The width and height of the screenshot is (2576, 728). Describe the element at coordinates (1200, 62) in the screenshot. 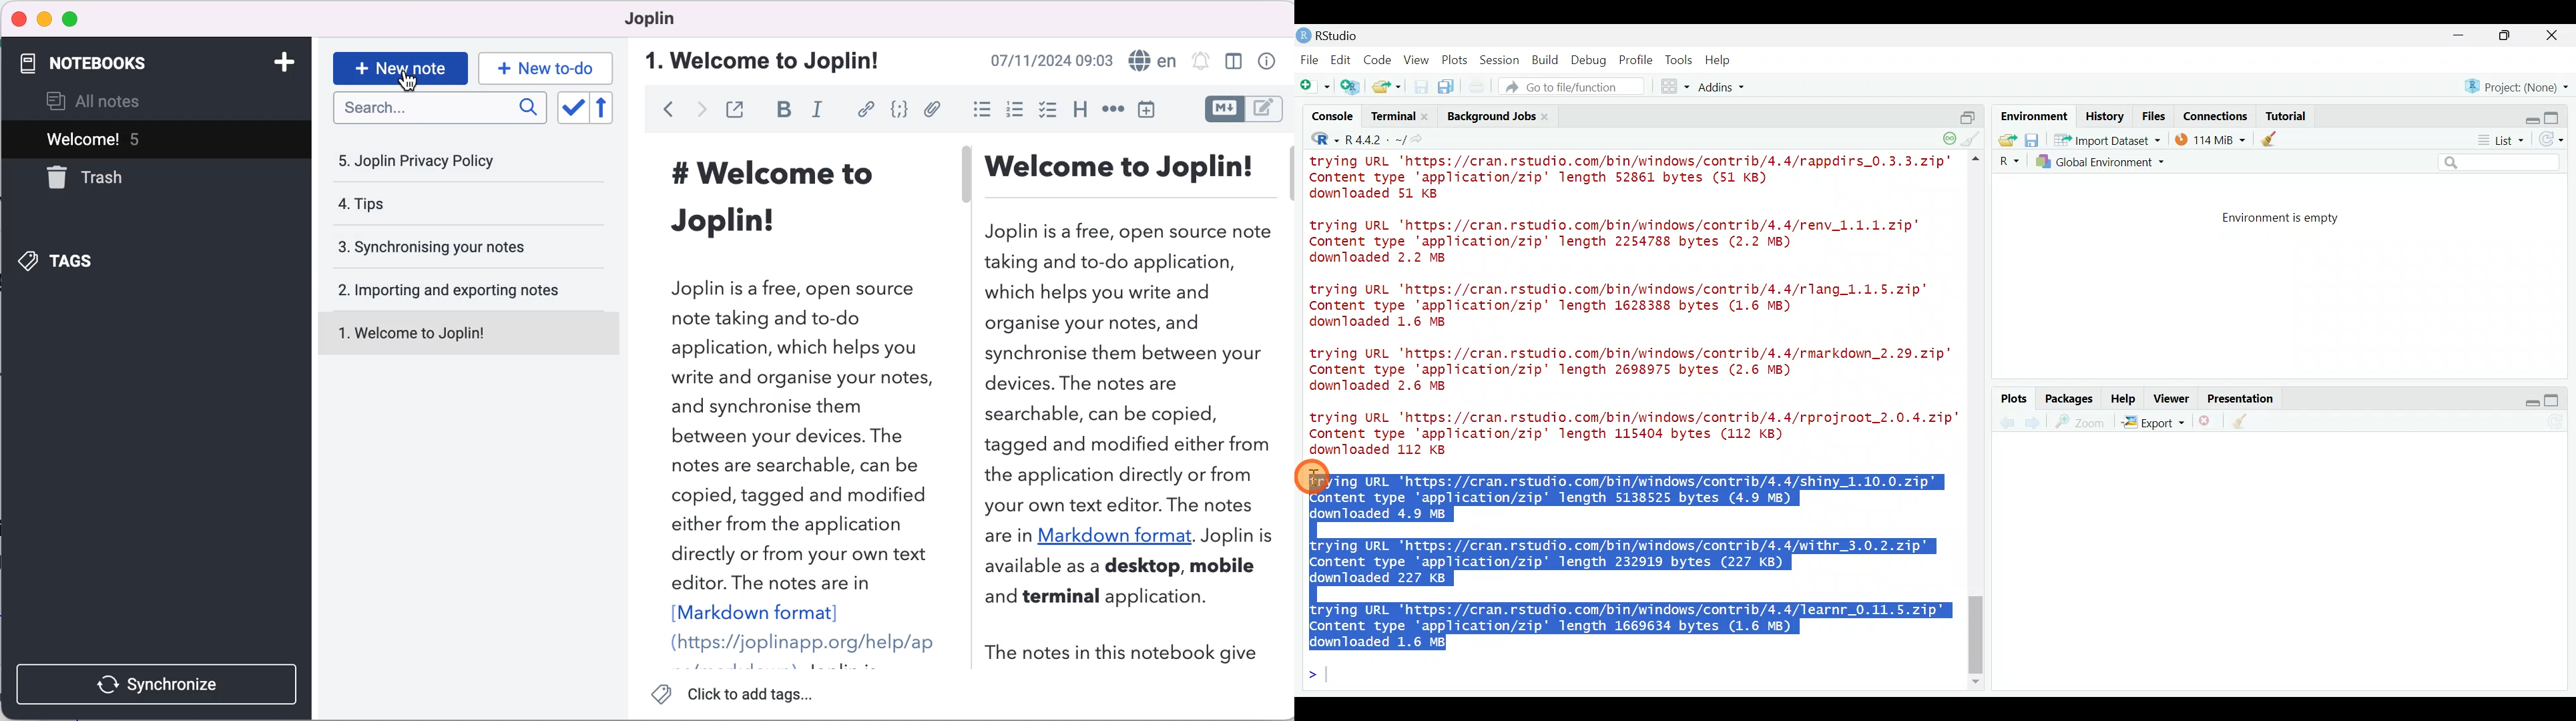

I see `set alarm` at that location.